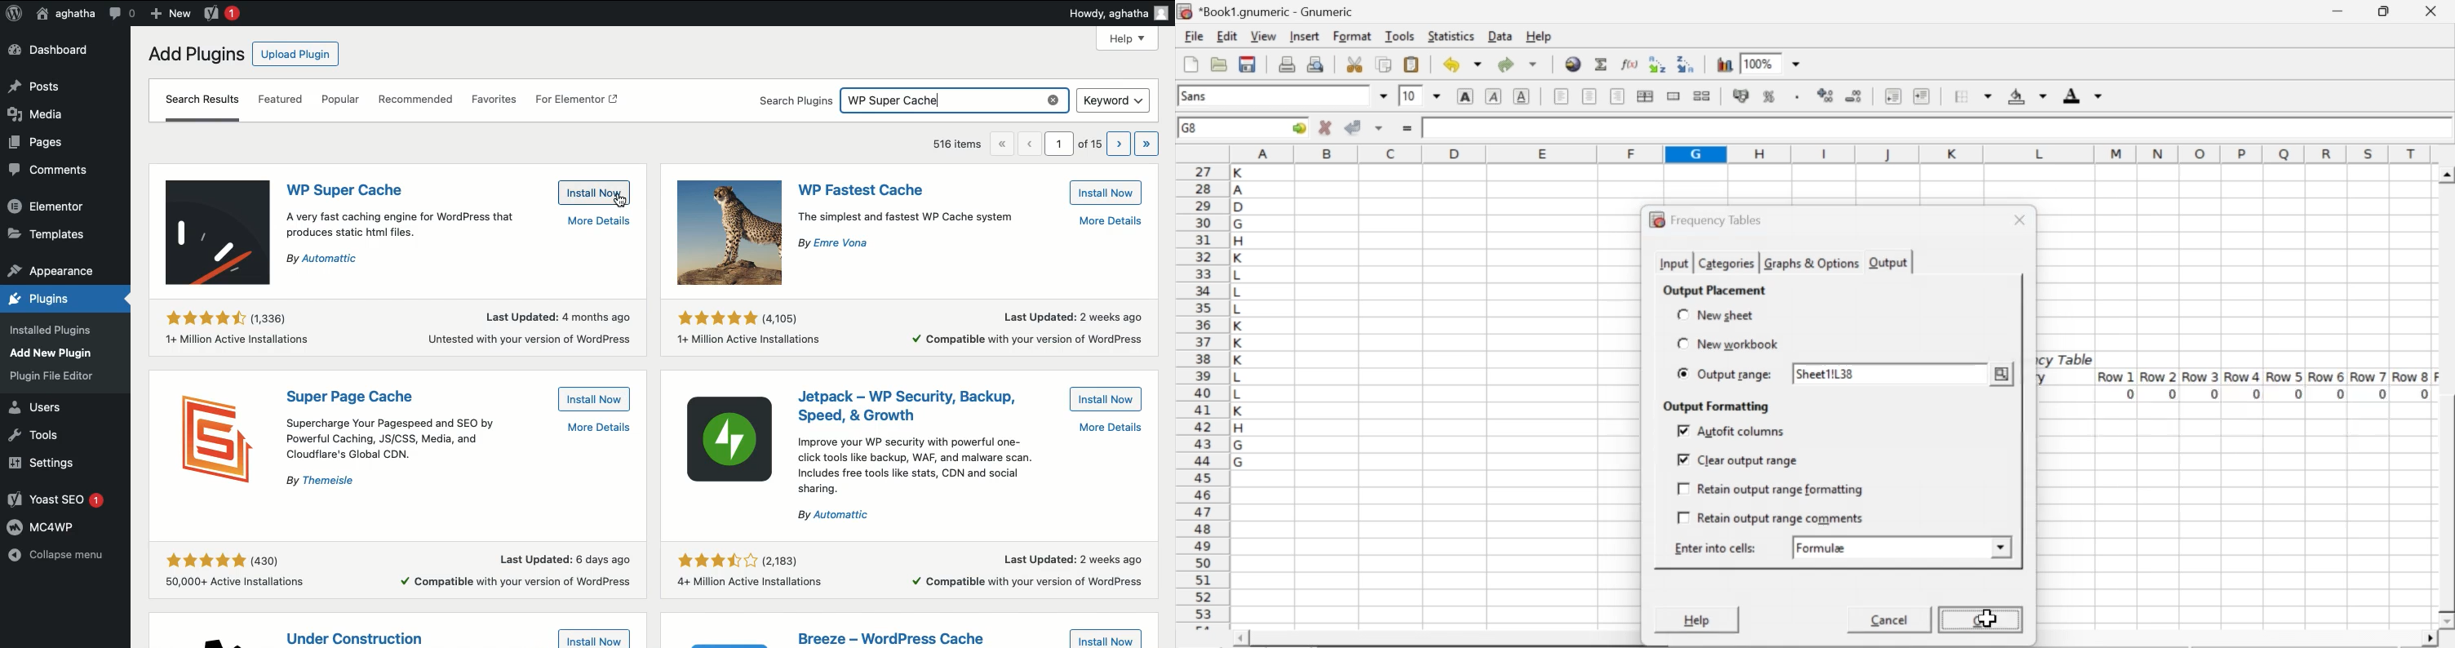 The image size is (2464, 672). I want to click on Icon, so click(725, 233).